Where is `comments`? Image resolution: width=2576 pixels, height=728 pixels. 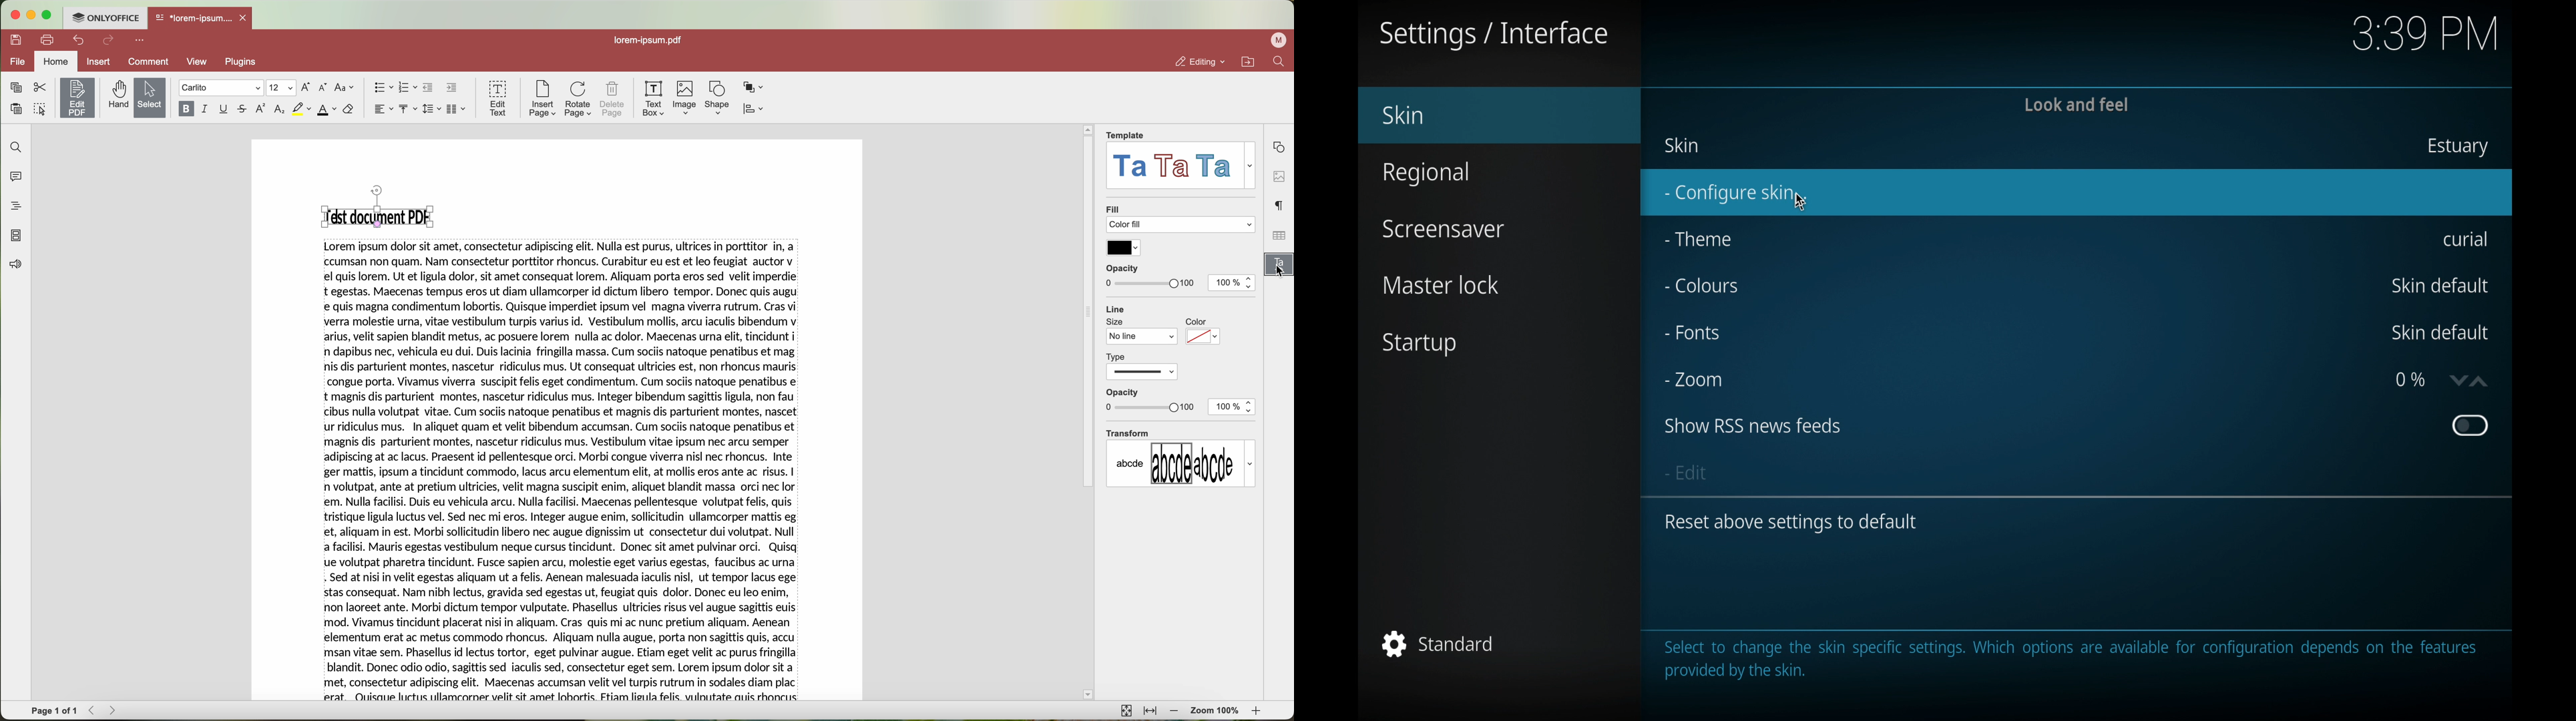 comments is located at coordinates (18, 178).